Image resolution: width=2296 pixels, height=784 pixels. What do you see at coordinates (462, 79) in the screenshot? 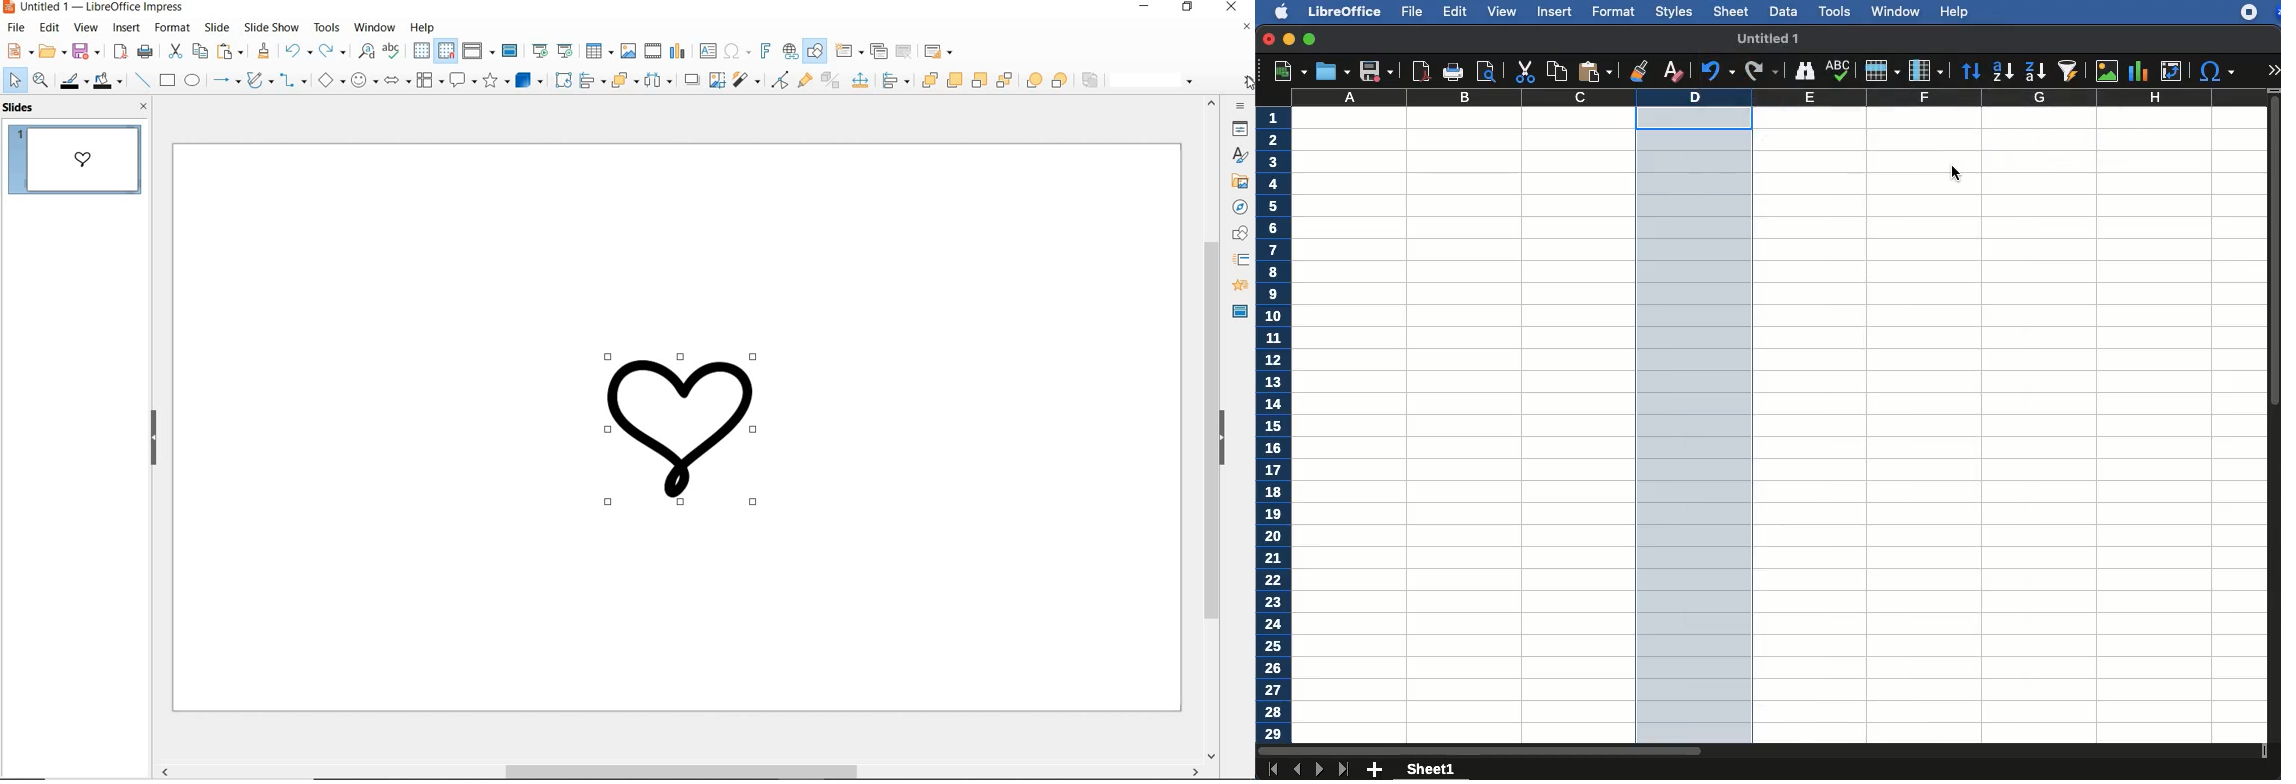
I see `callout shapes` at bounding box center [462, 79].